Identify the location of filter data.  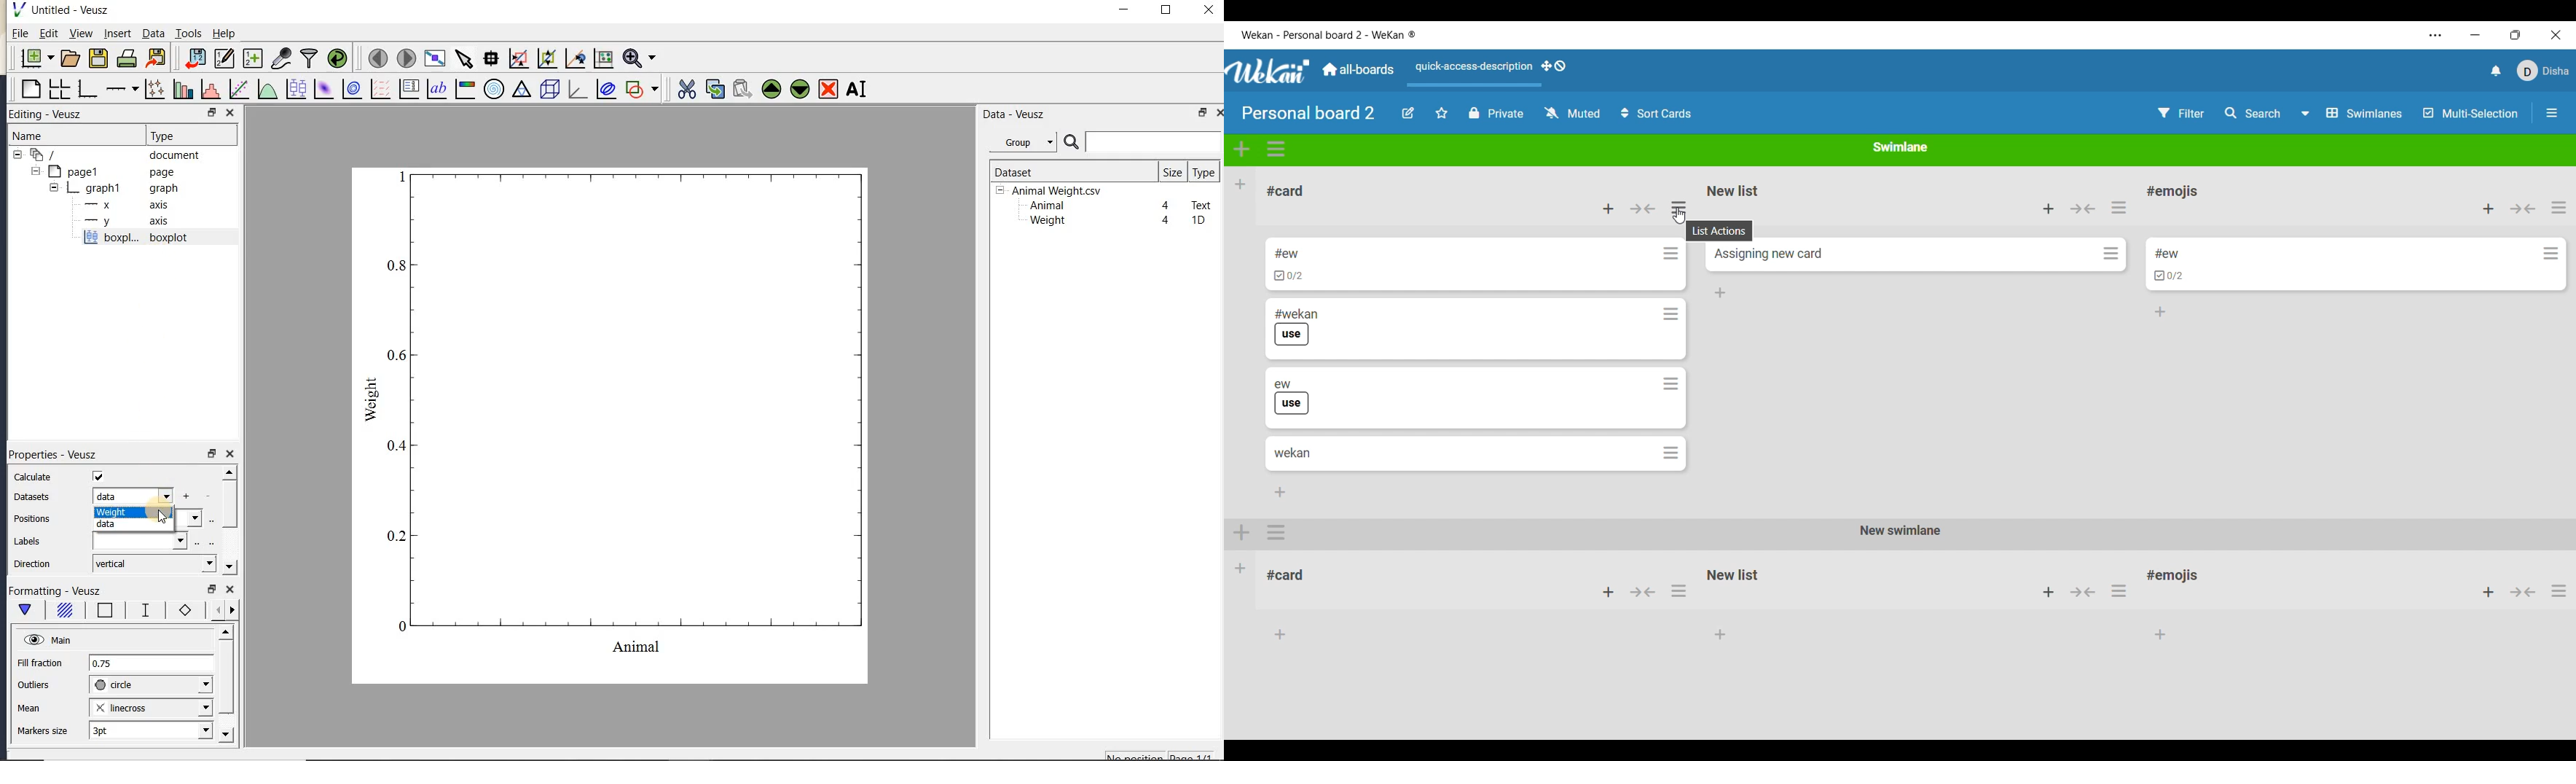
(310, 57).